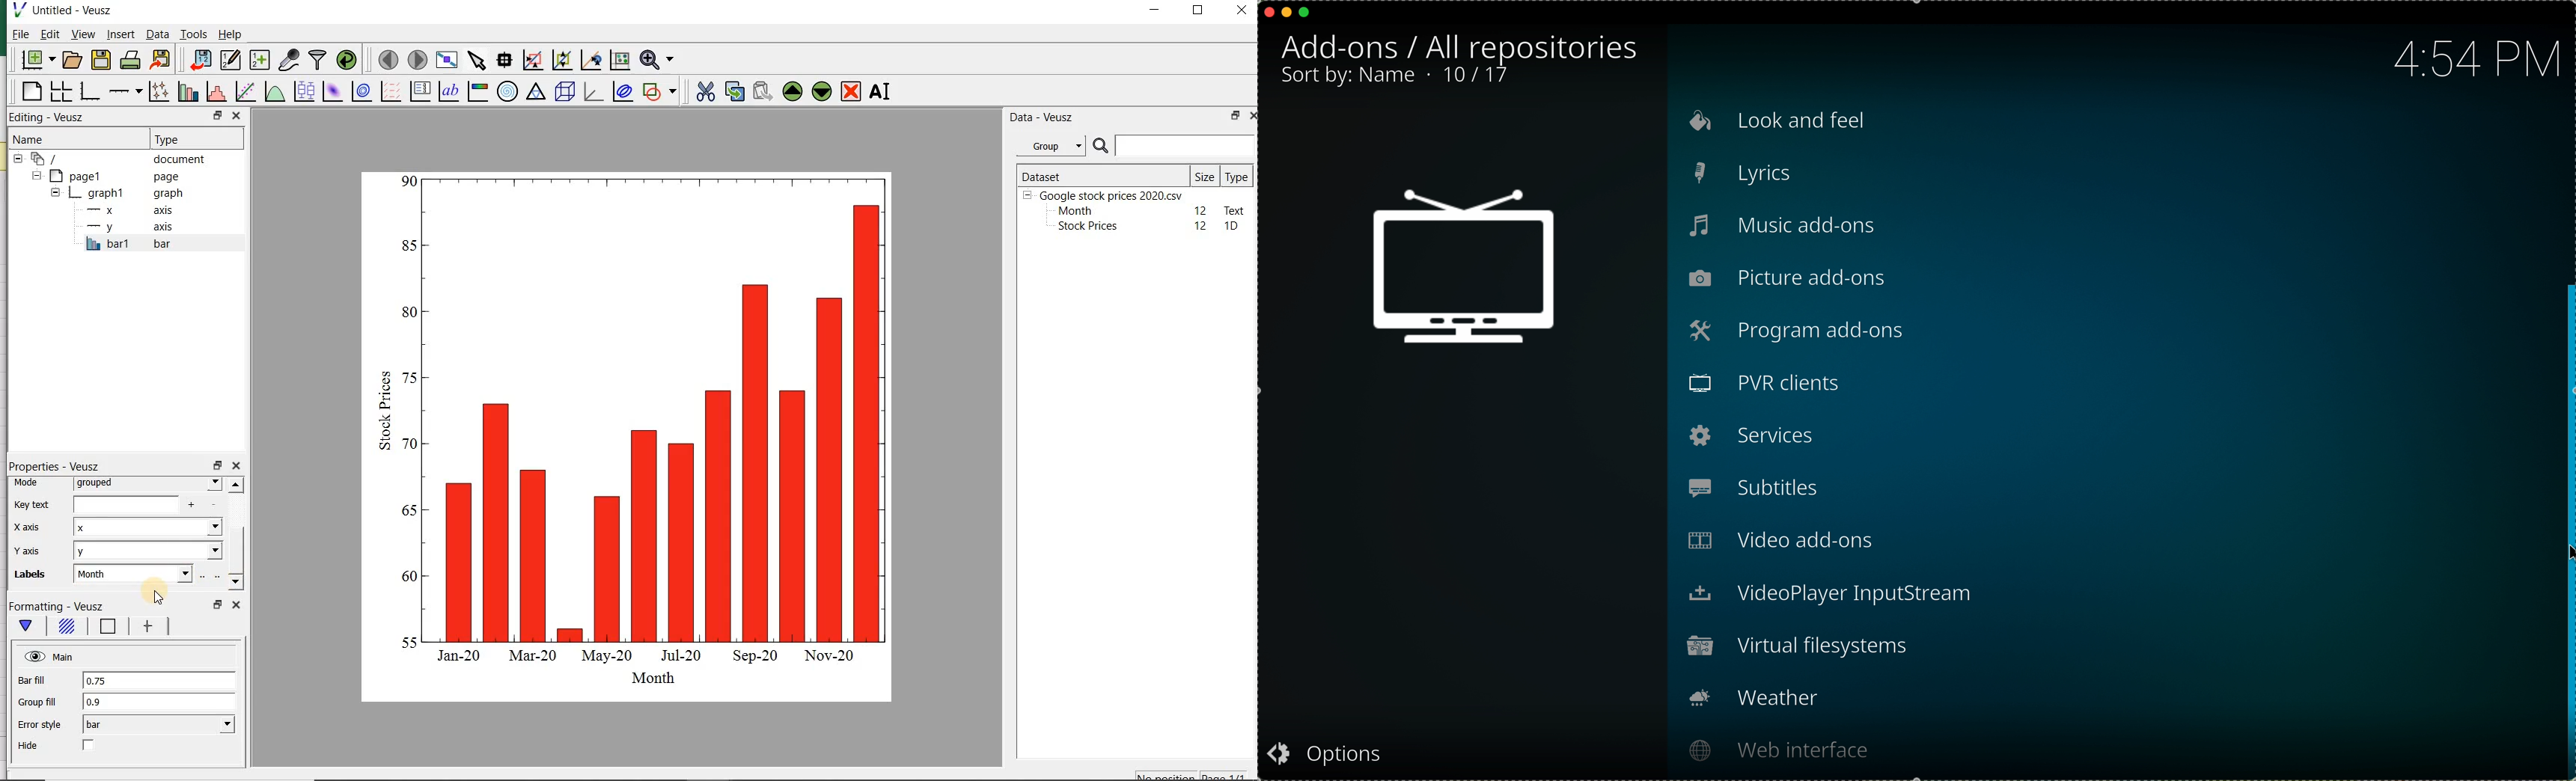 The width and height of the screenshot is (2576, 784). Describe the element at coordinates (623, 92) in the screenshot. I see `plot covariance ellipses` at that location.